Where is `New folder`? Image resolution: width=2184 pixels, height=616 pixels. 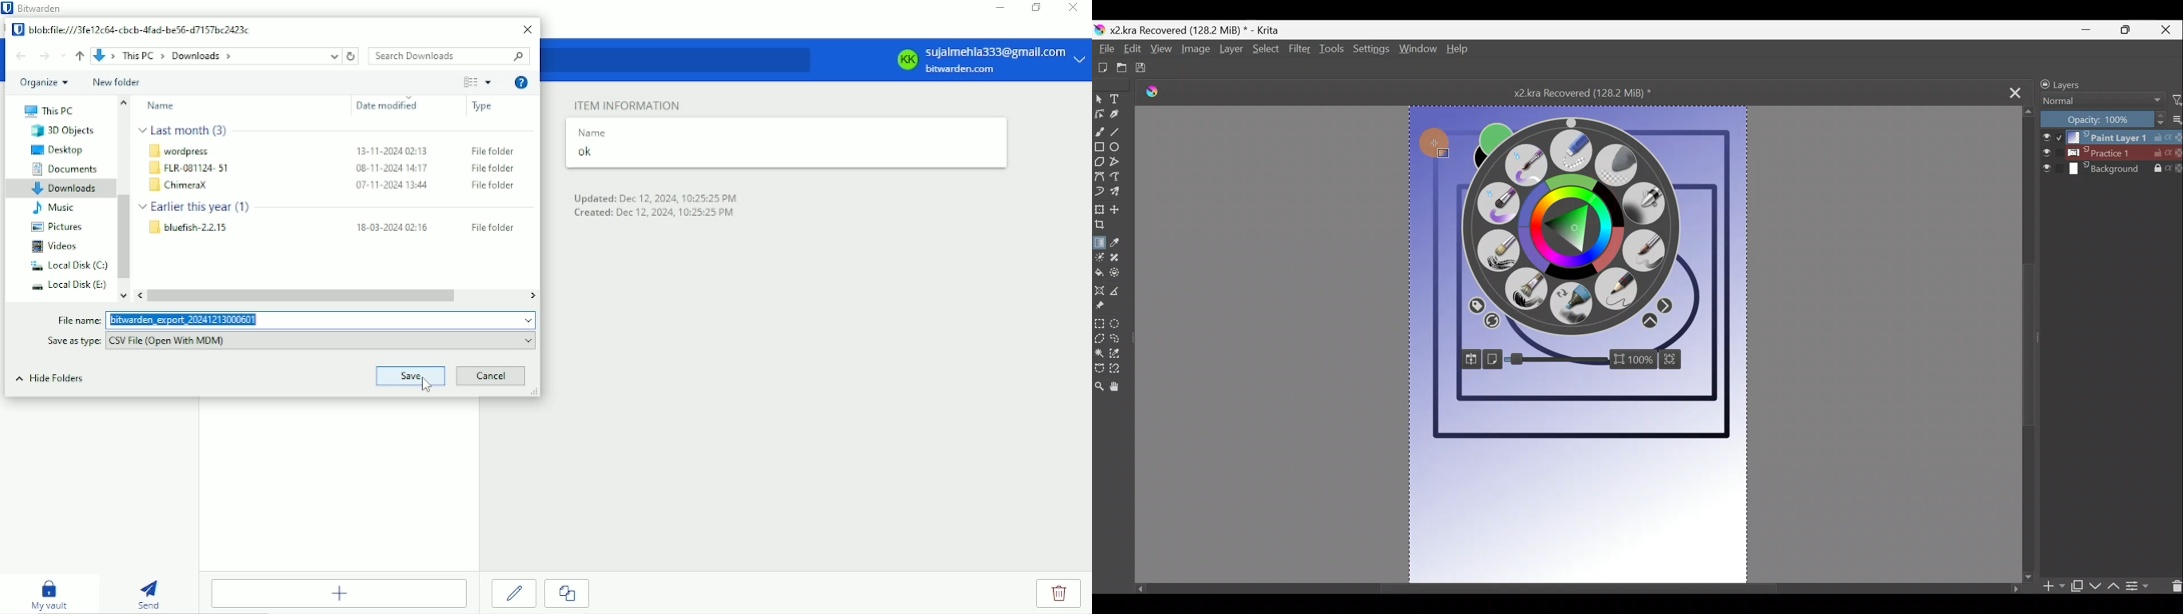 New folder is located at coordinates (117, 82).